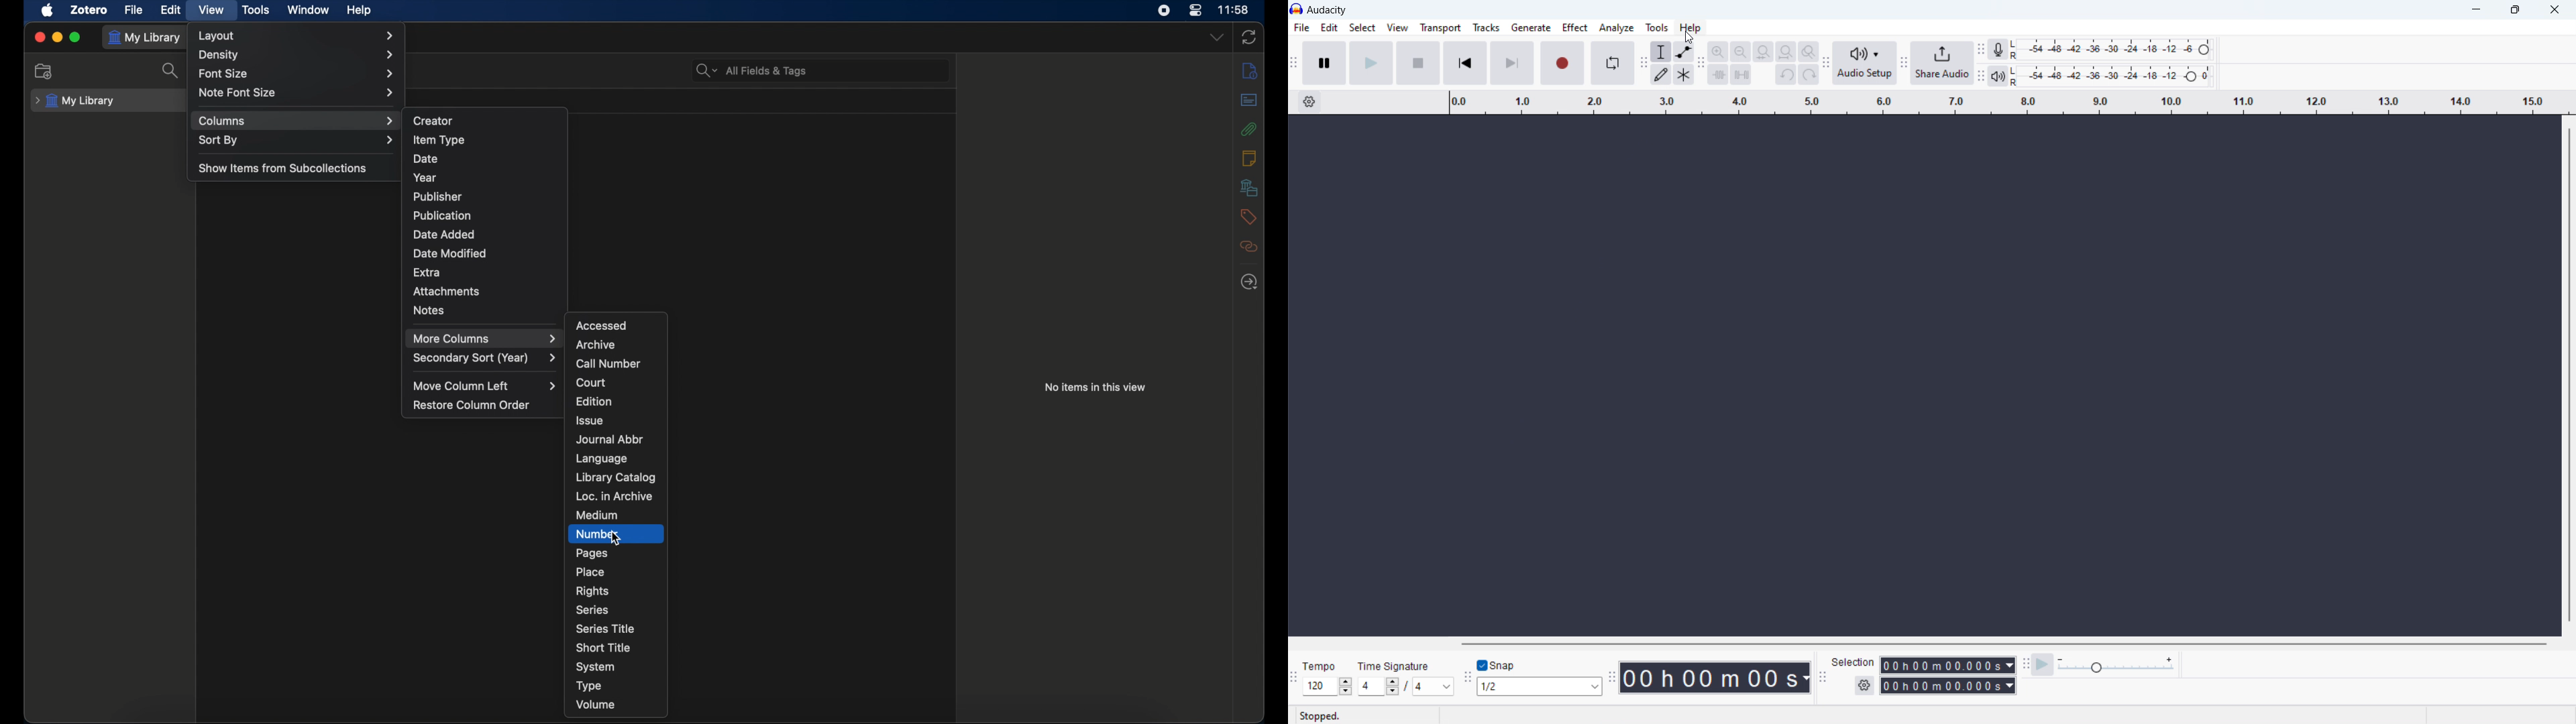  I want to click on cursor, so click(615, 540).